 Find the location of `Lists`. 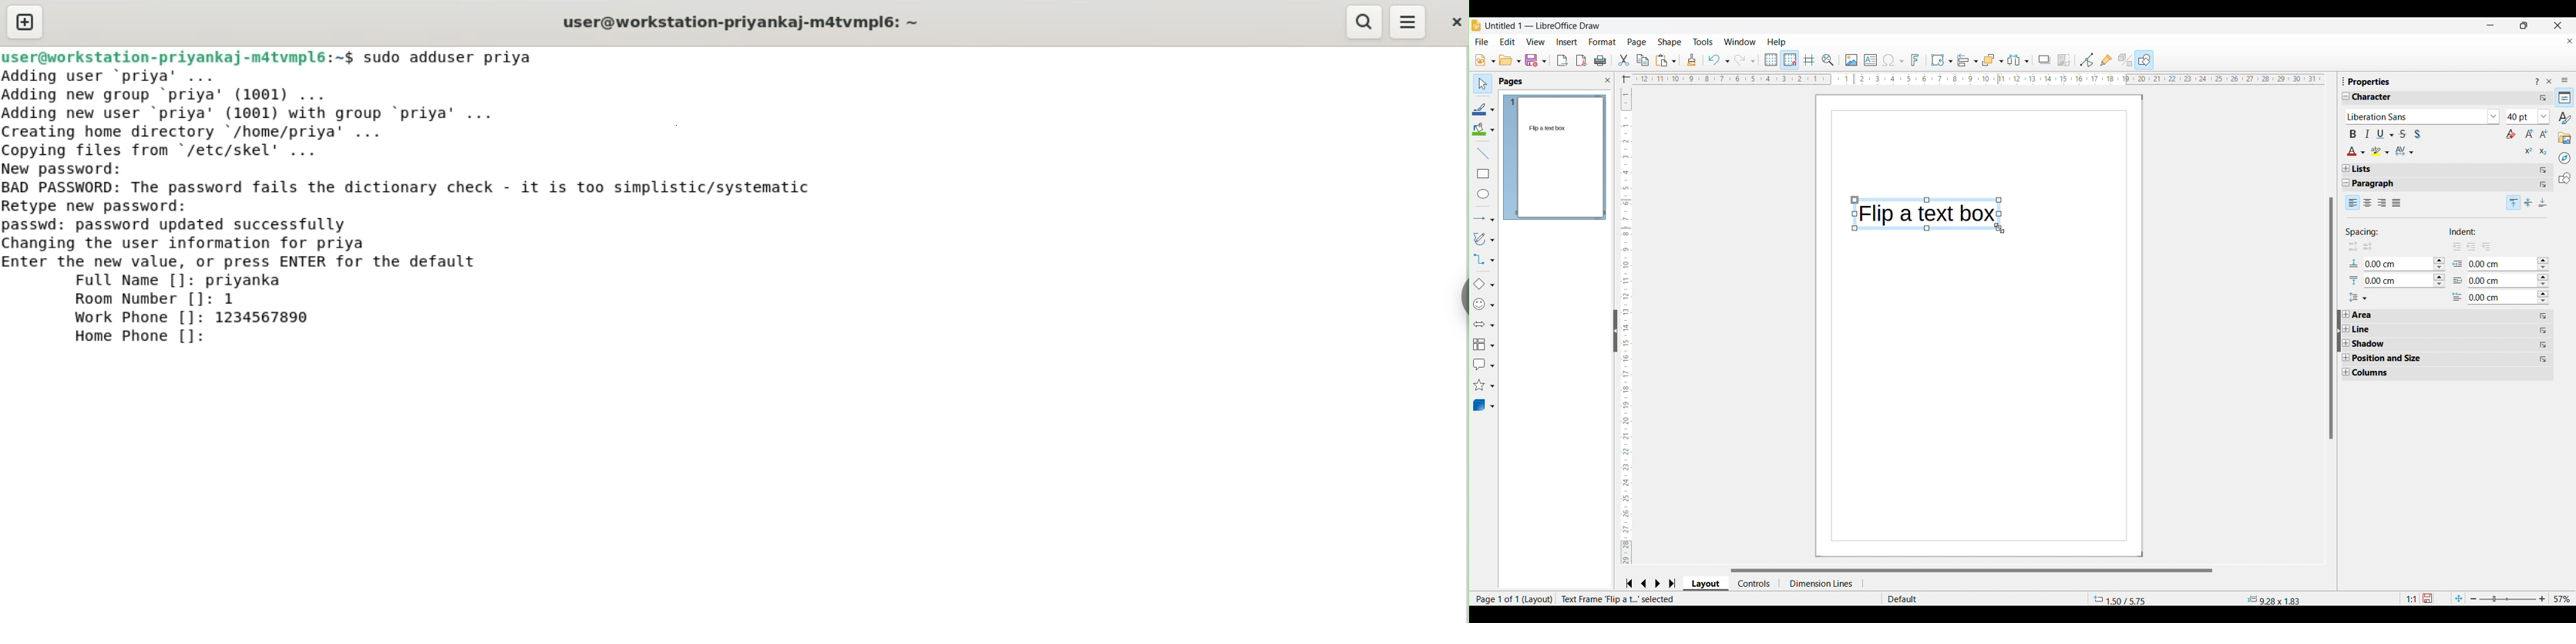

Lists is located at coordinates (2362, 169).